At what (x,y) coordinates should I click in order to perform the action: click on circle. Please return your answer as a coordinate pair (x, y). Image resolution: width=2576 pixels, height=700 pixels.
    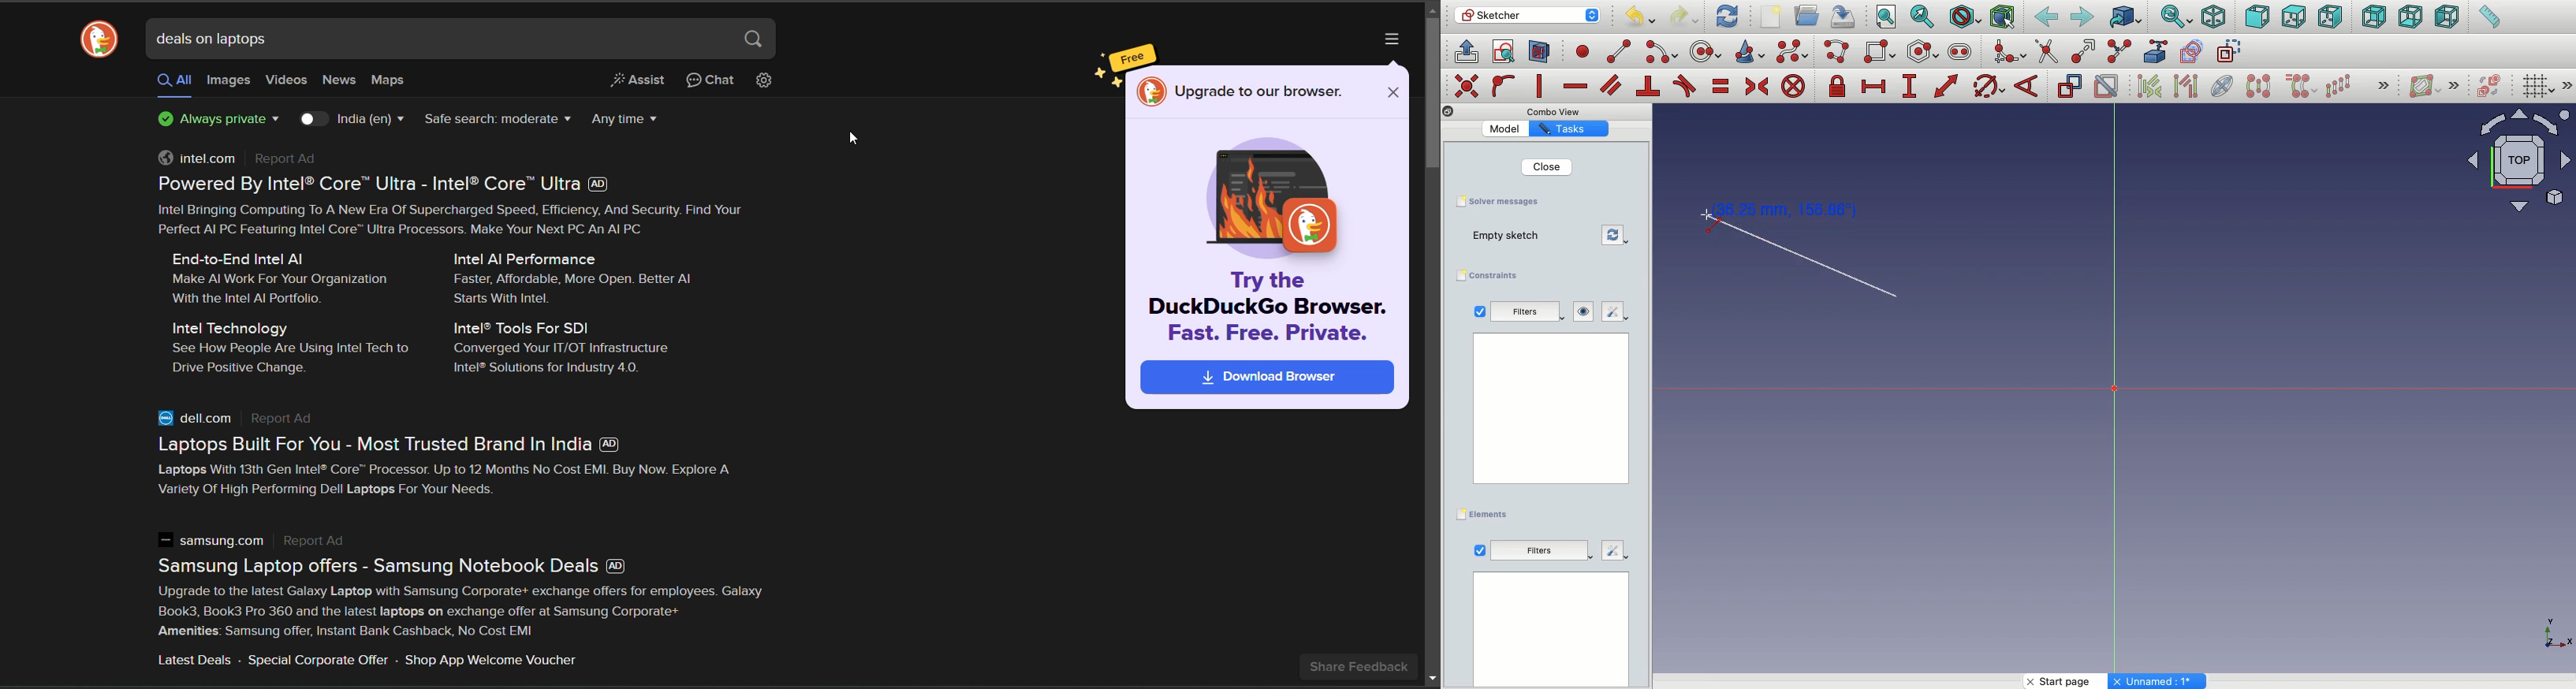
    Looking at the image, I should click on (1706, 51).